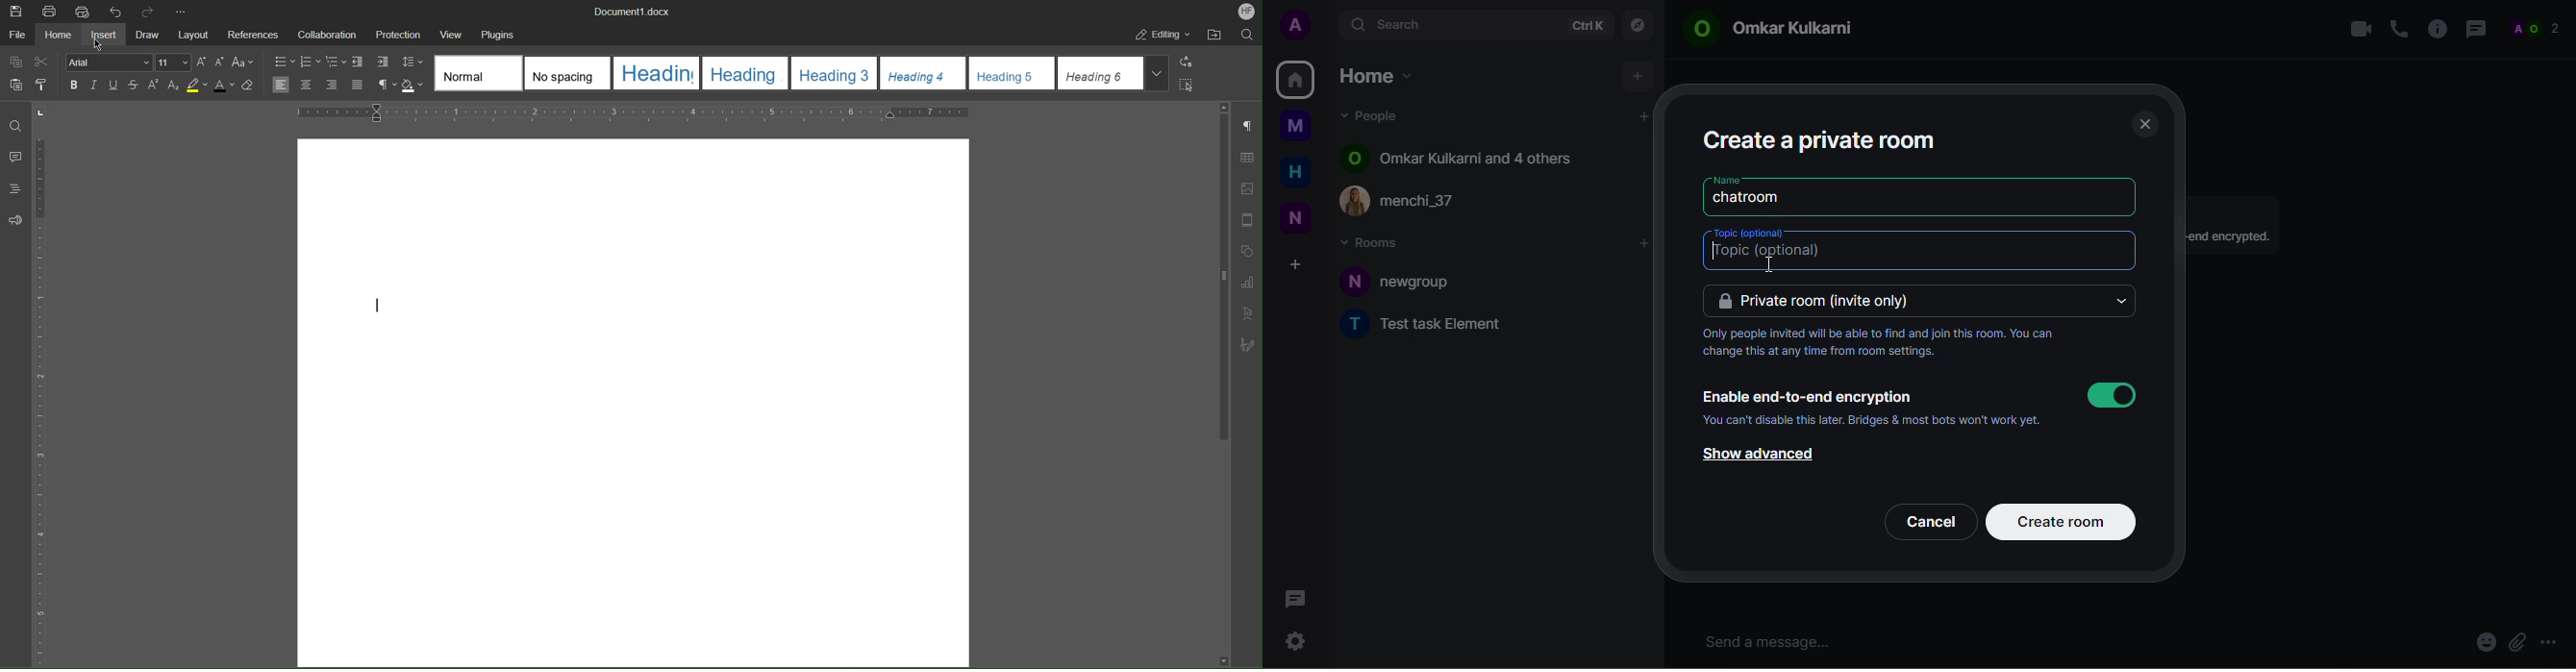  What do you see at coordinates (2551, 639) in the screenshot?
I see `more` at bounding box center [2551, 639].